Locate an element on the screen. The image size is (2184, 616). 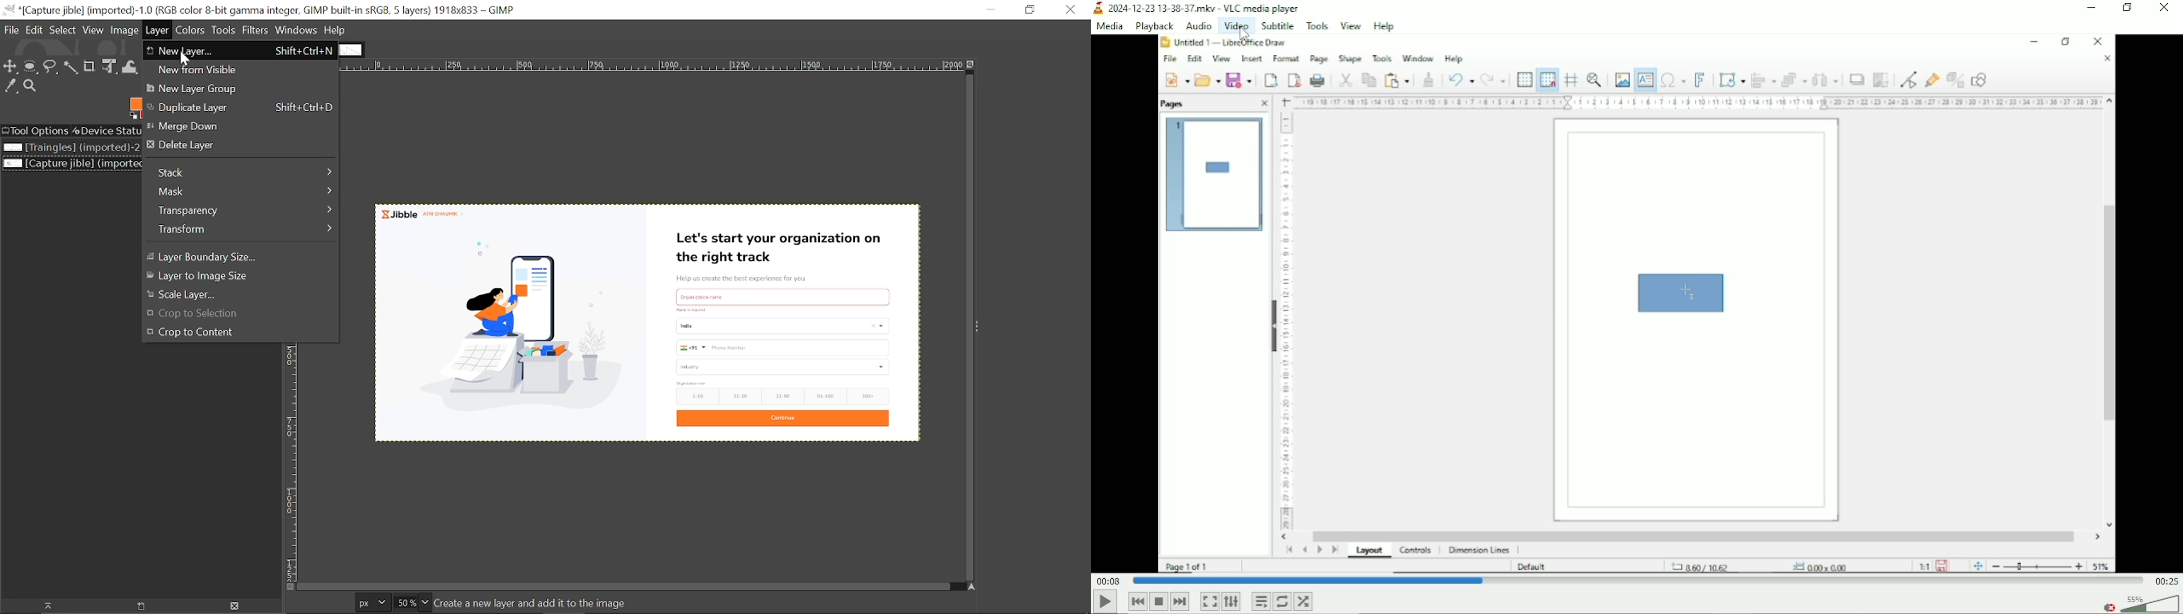
Subtitle is located at coordinates (1278, 25).